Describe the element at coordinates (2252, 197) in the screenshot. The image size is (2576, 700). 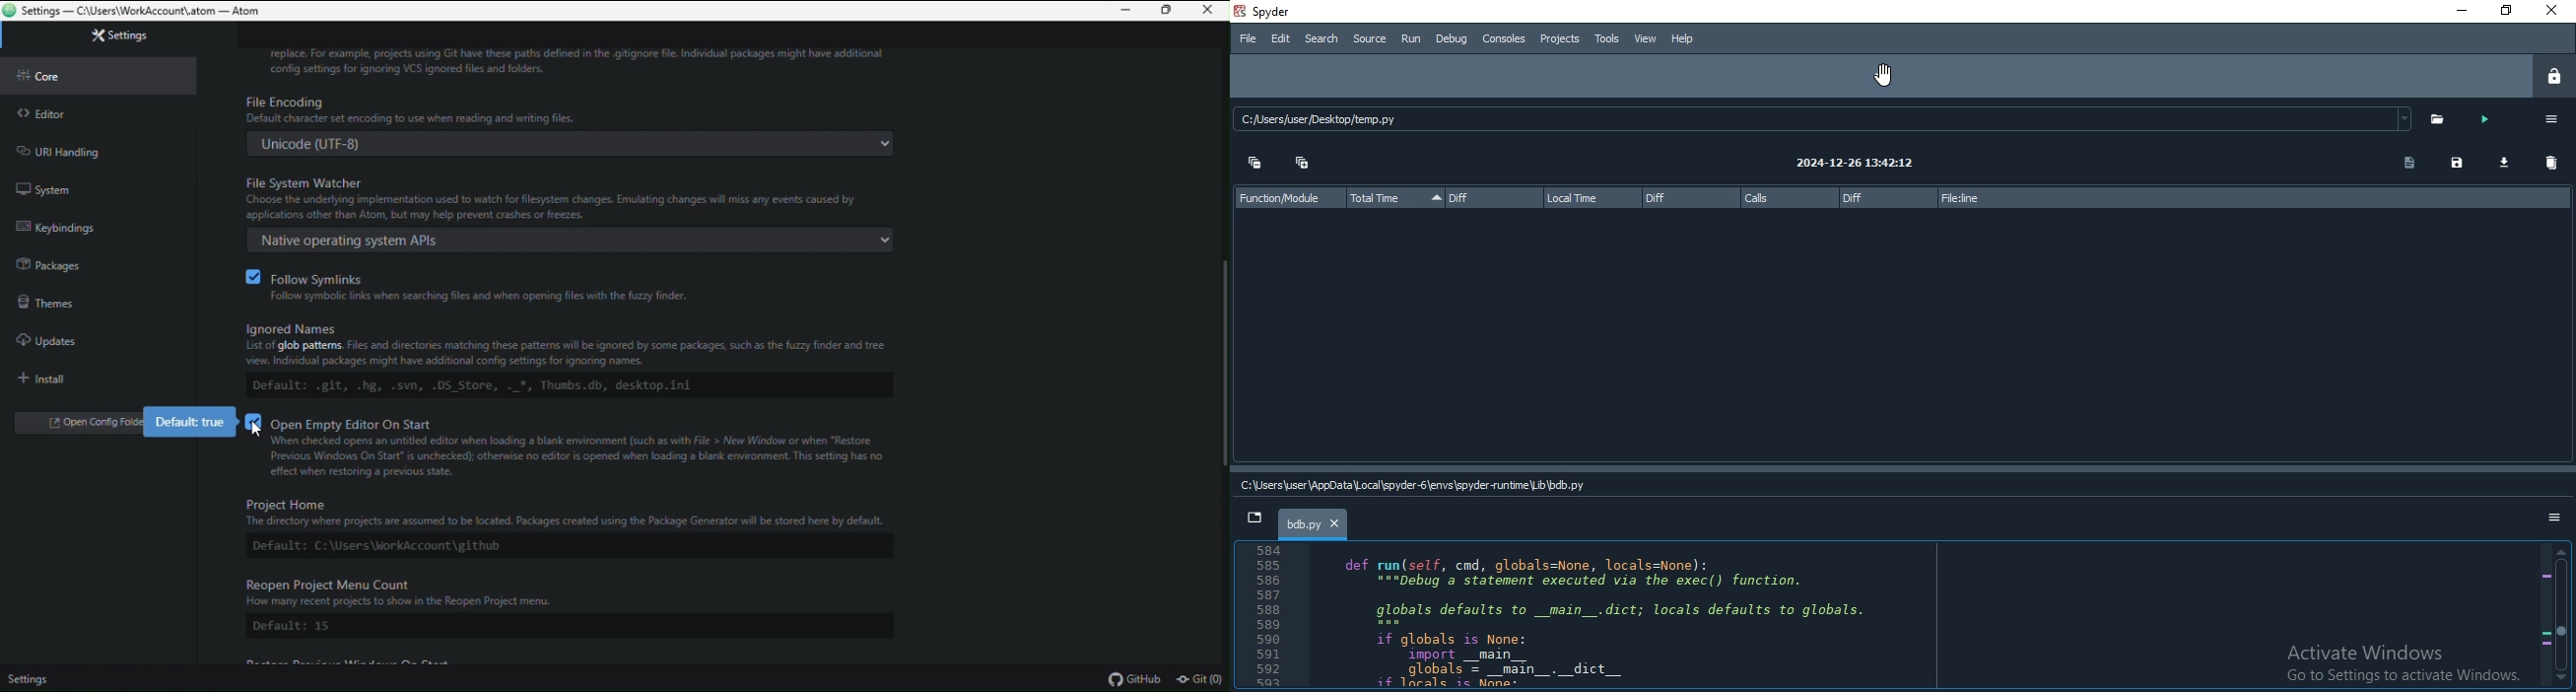
I see `file:line` at that location.